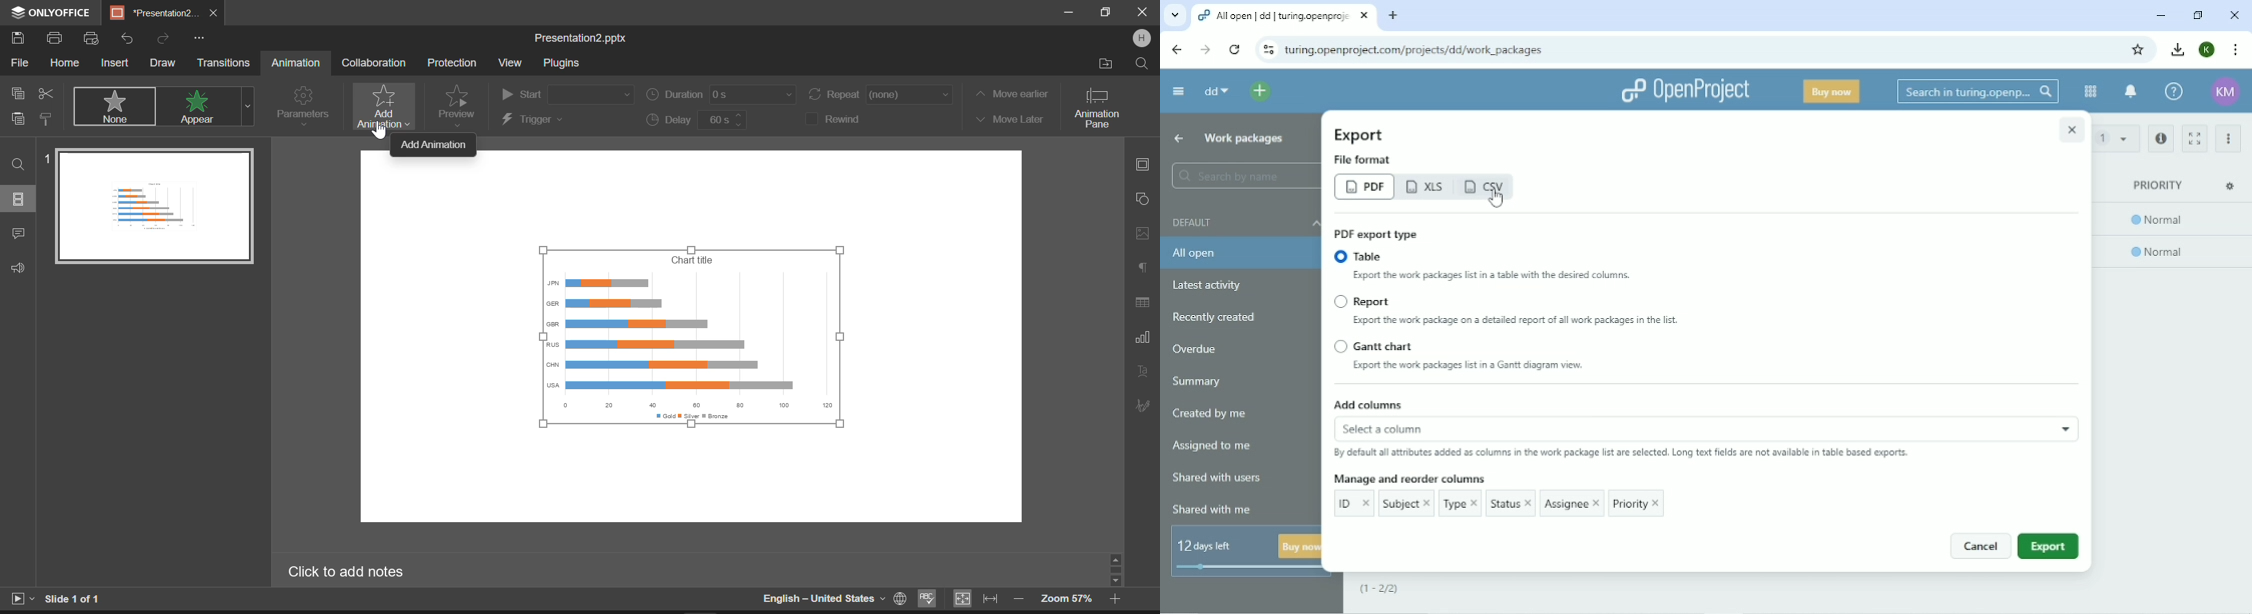 This screenshot has height=616, width=2268. Describe the element at coordinates (1177, 139) in the screenshot. I see `Up` at that location.